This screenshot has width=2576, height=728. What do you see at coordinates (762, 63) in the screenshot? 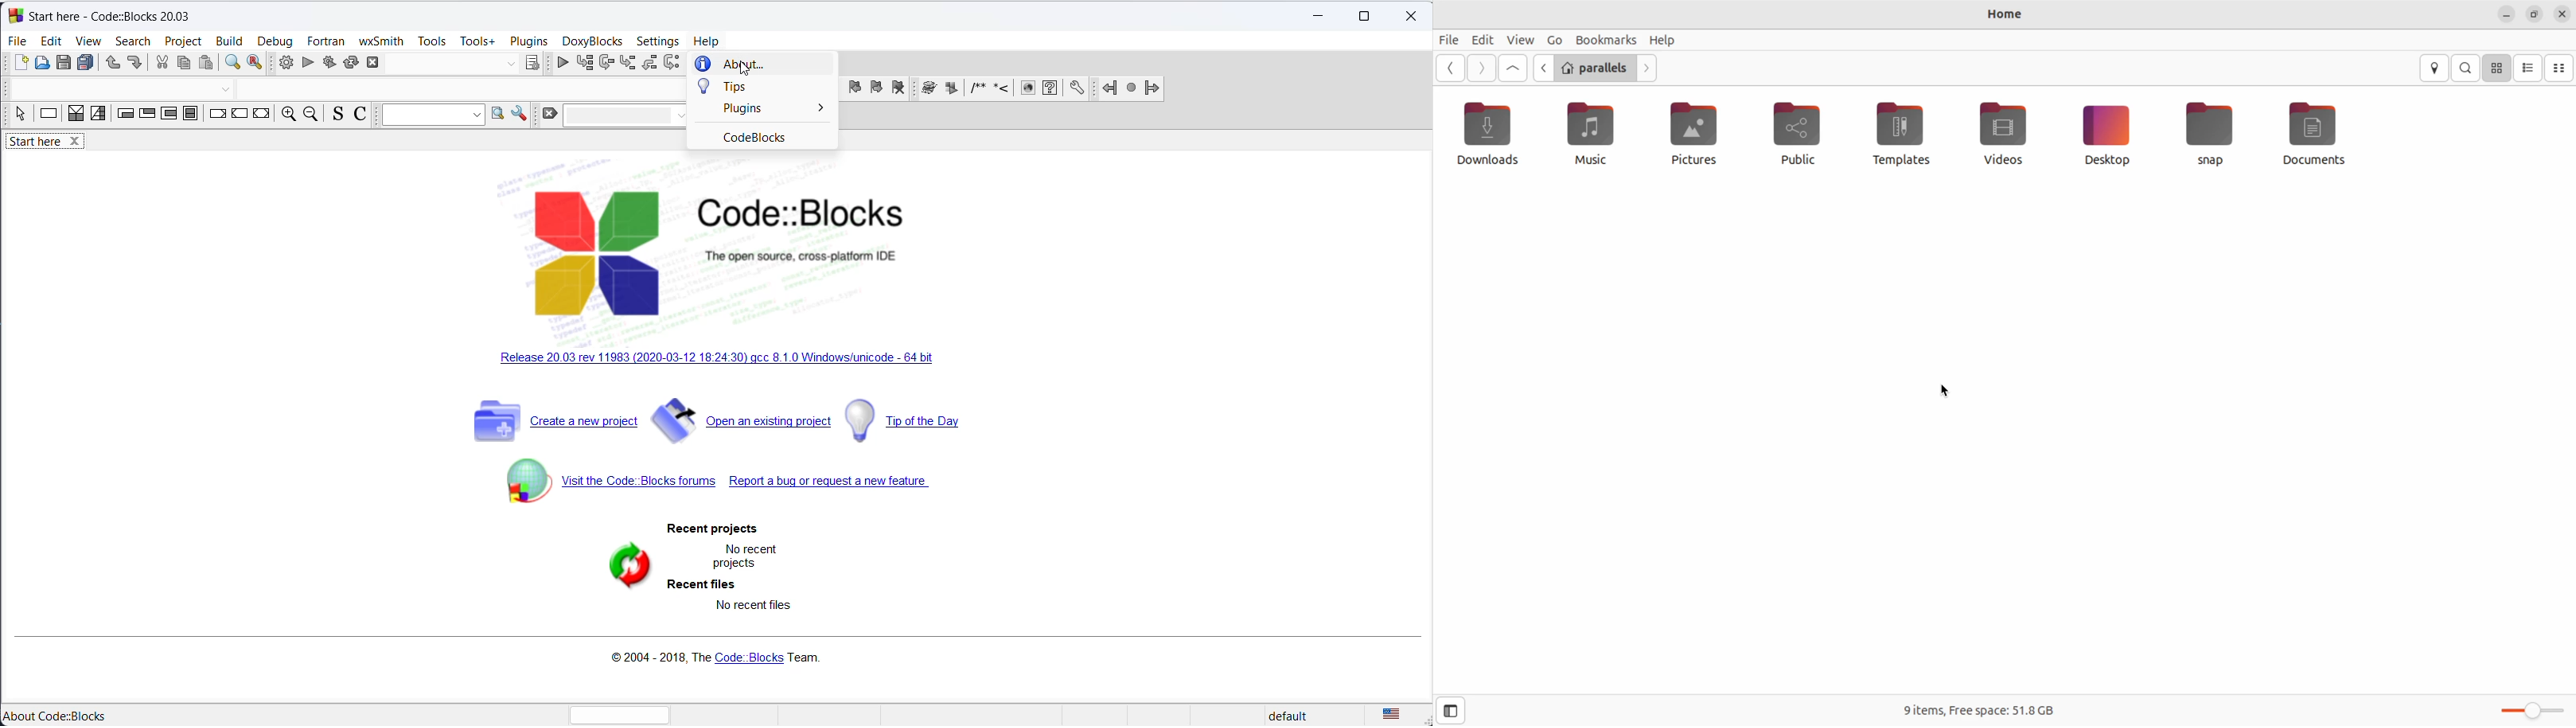
I see `about` at bounding box center [762, 63].